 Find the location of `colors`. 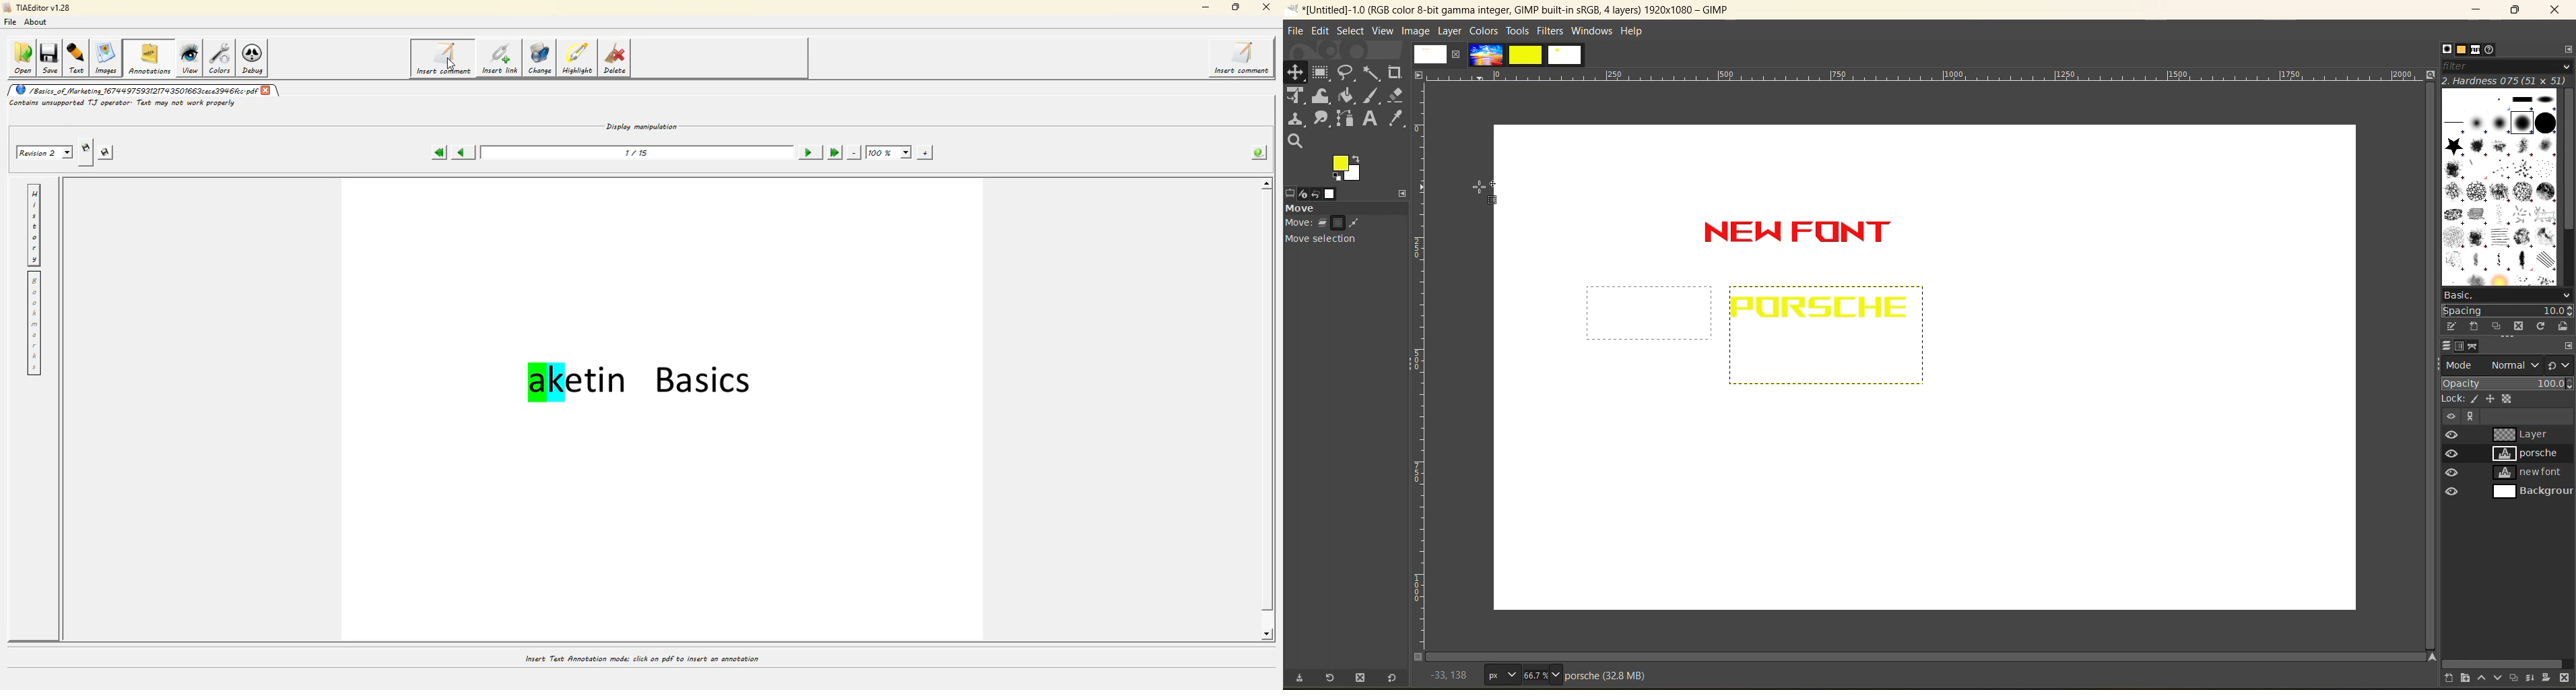

colors is located at coordinates (1484, 32).